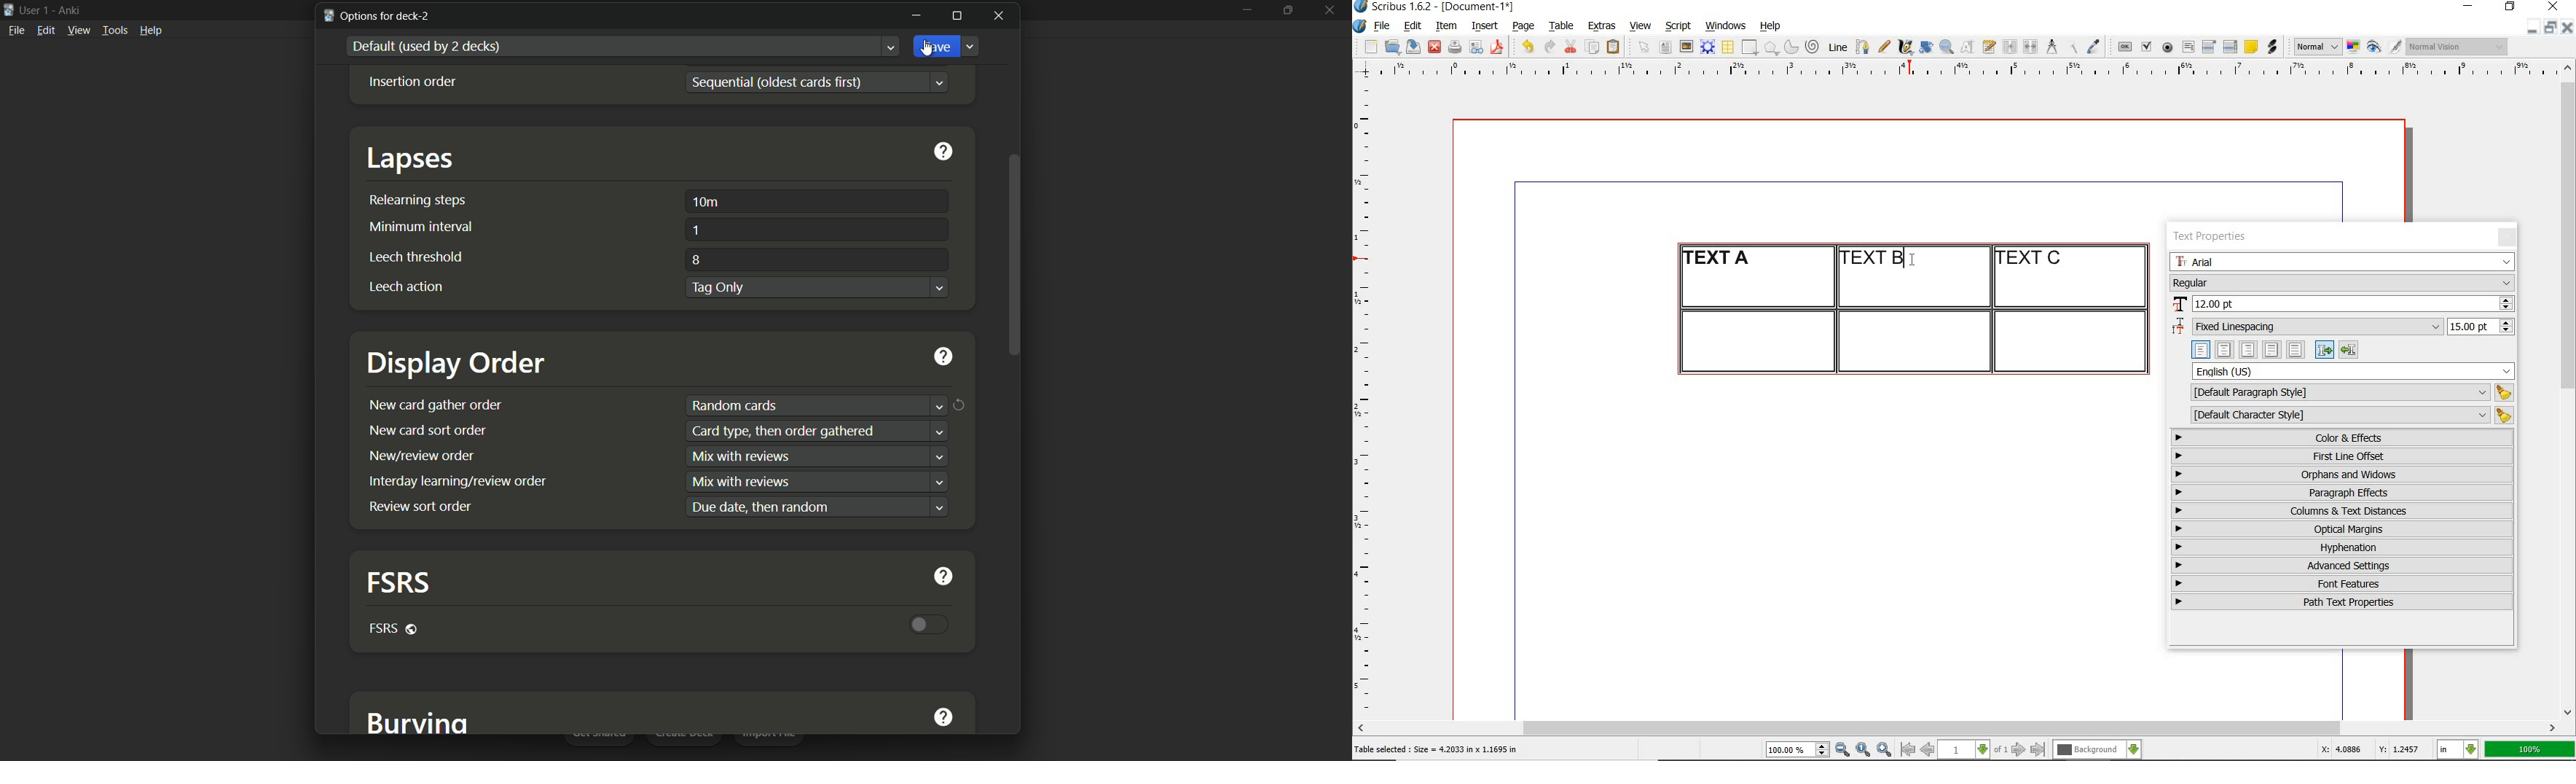 This screenshot has height=784, width=2576. I want to click on open, so click(1391, 46).